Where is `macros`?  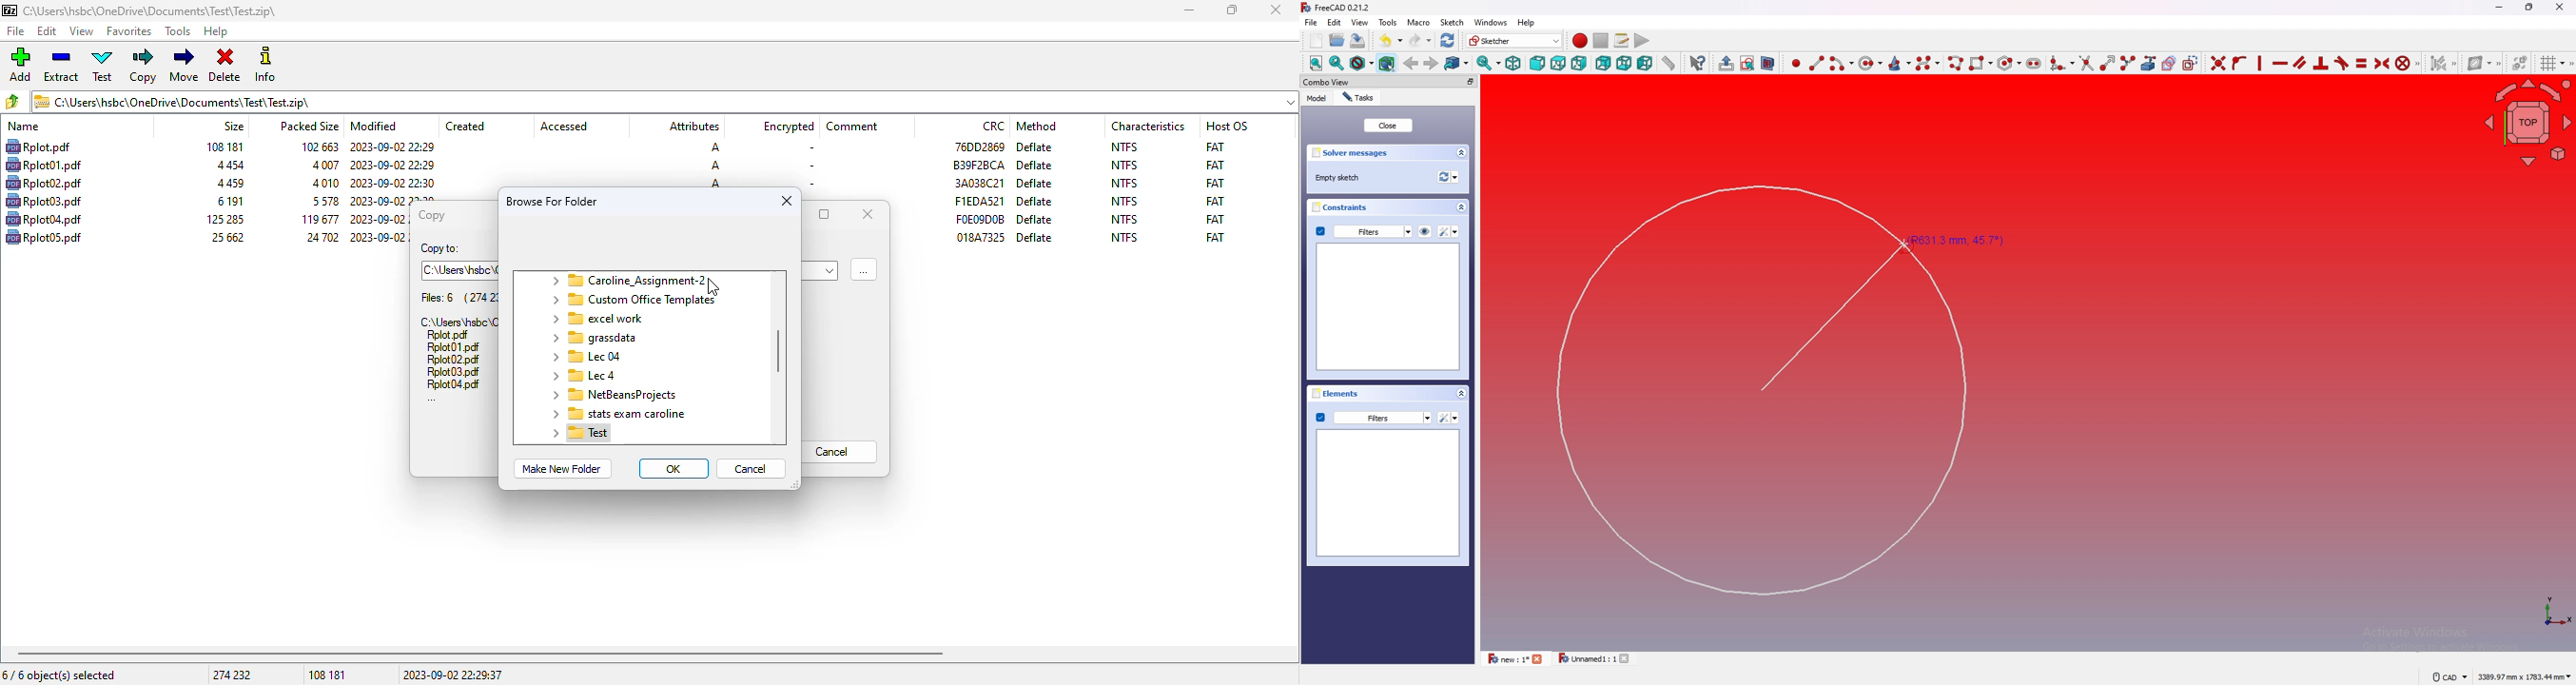 macros is located at coordinates (1621, 41).